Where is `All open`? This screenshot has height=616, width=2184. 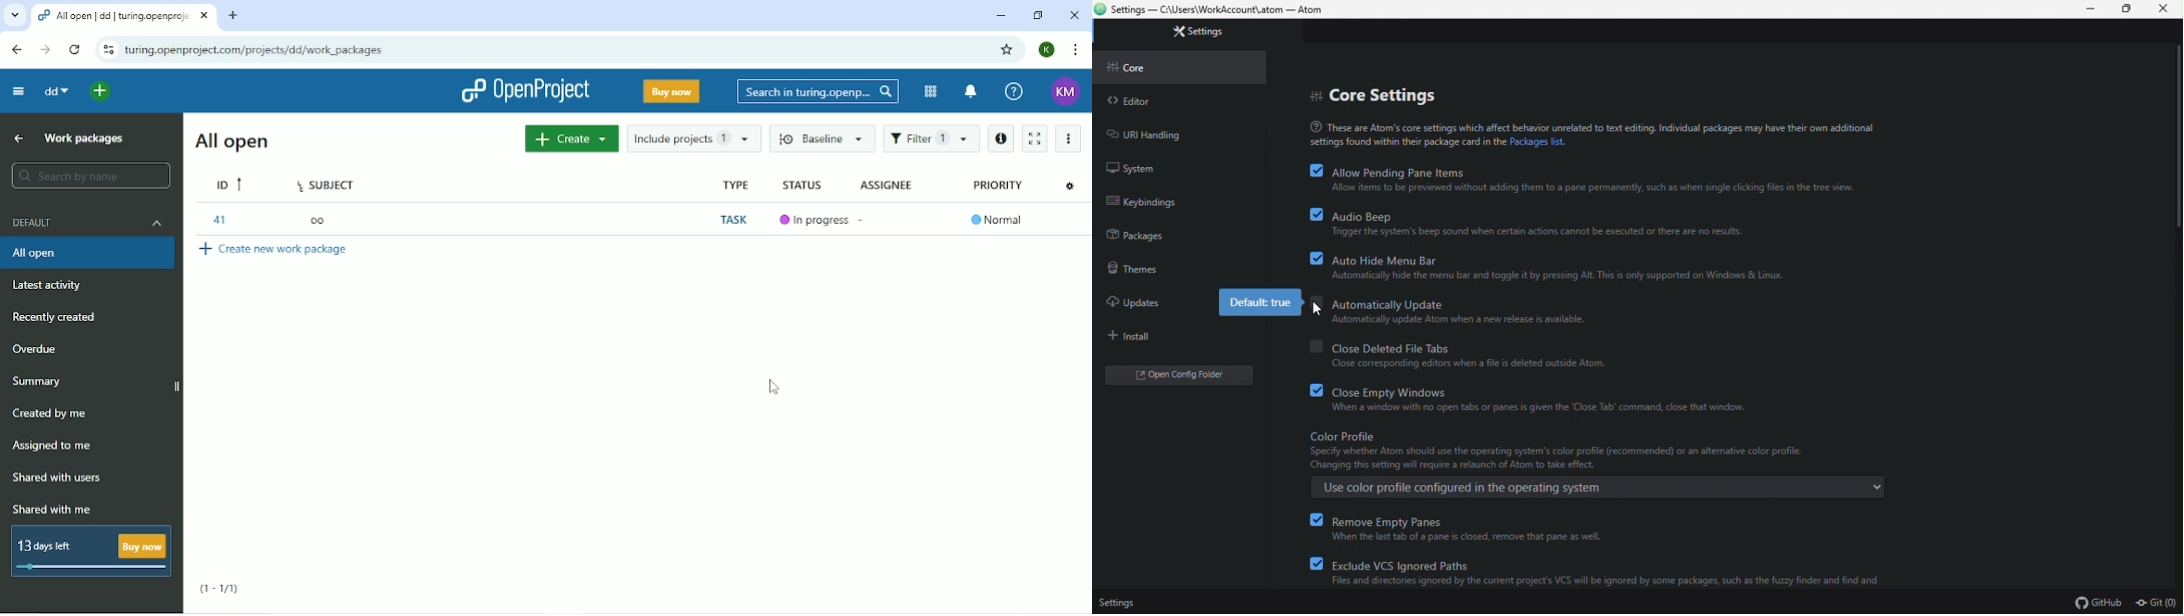 All open is located at coordinates (232, 141).